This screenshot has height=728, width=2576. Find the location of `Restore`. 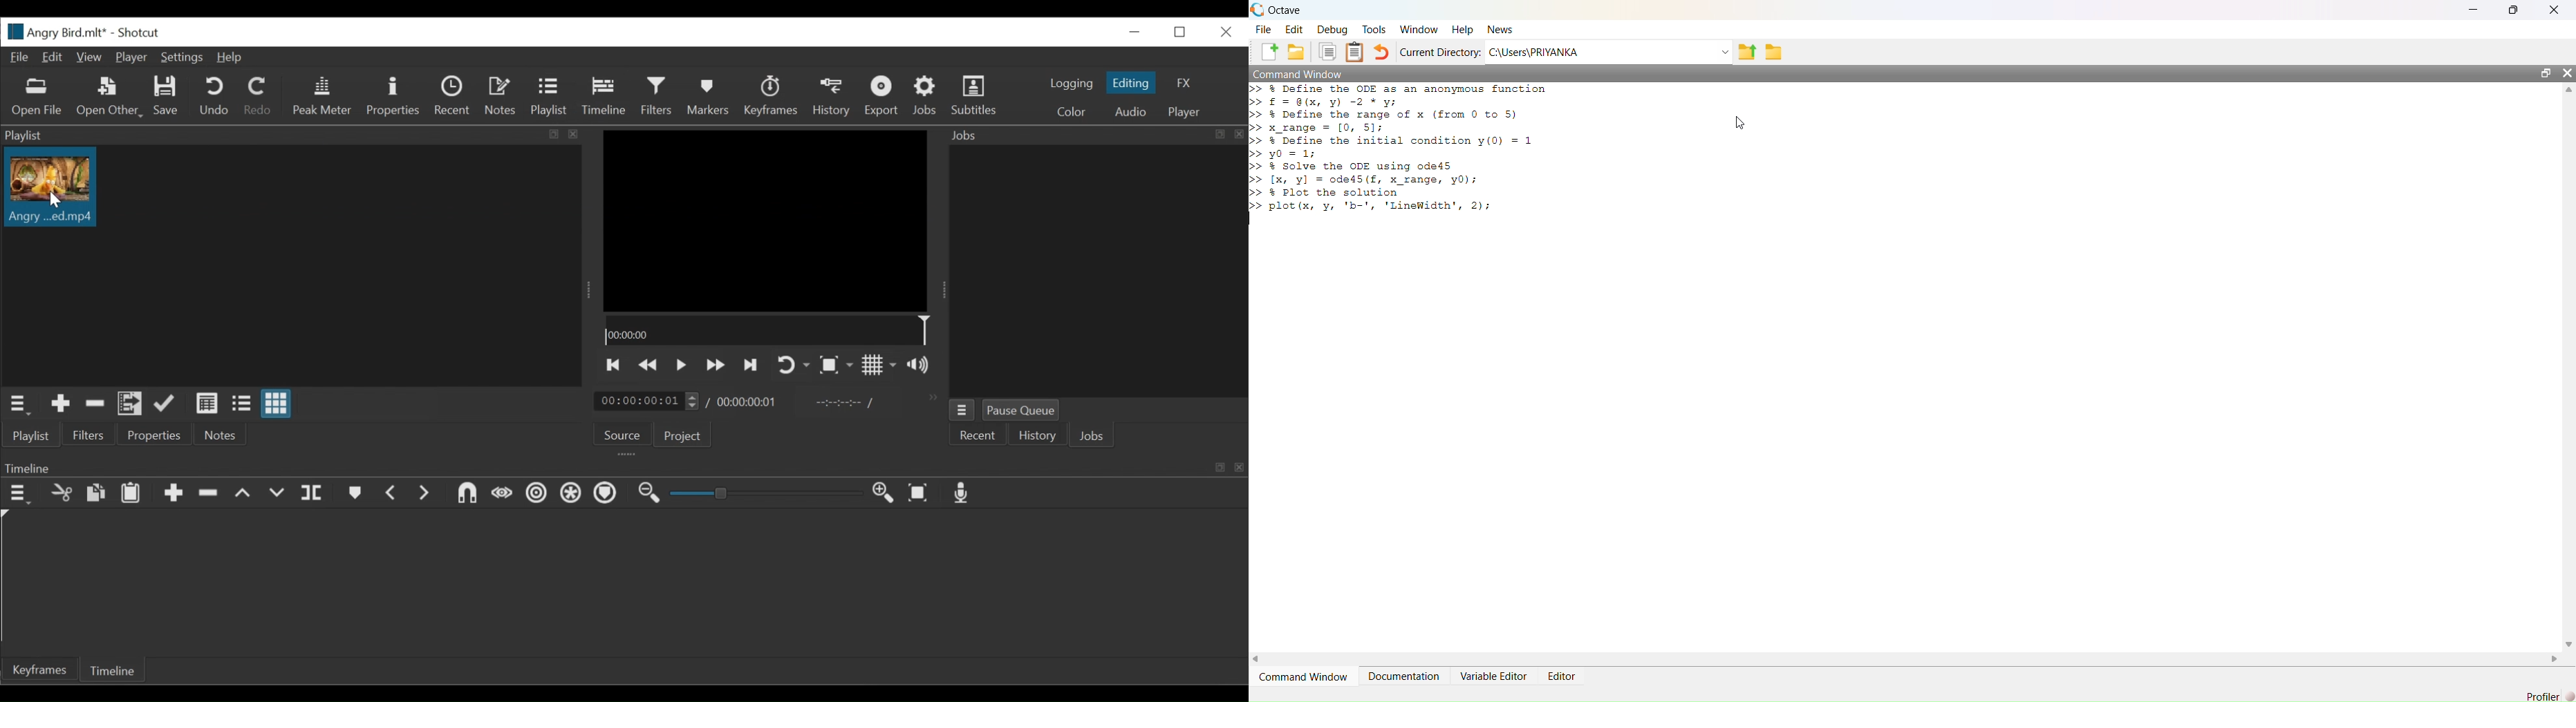

Restore is located at coordinates (1182, 31).